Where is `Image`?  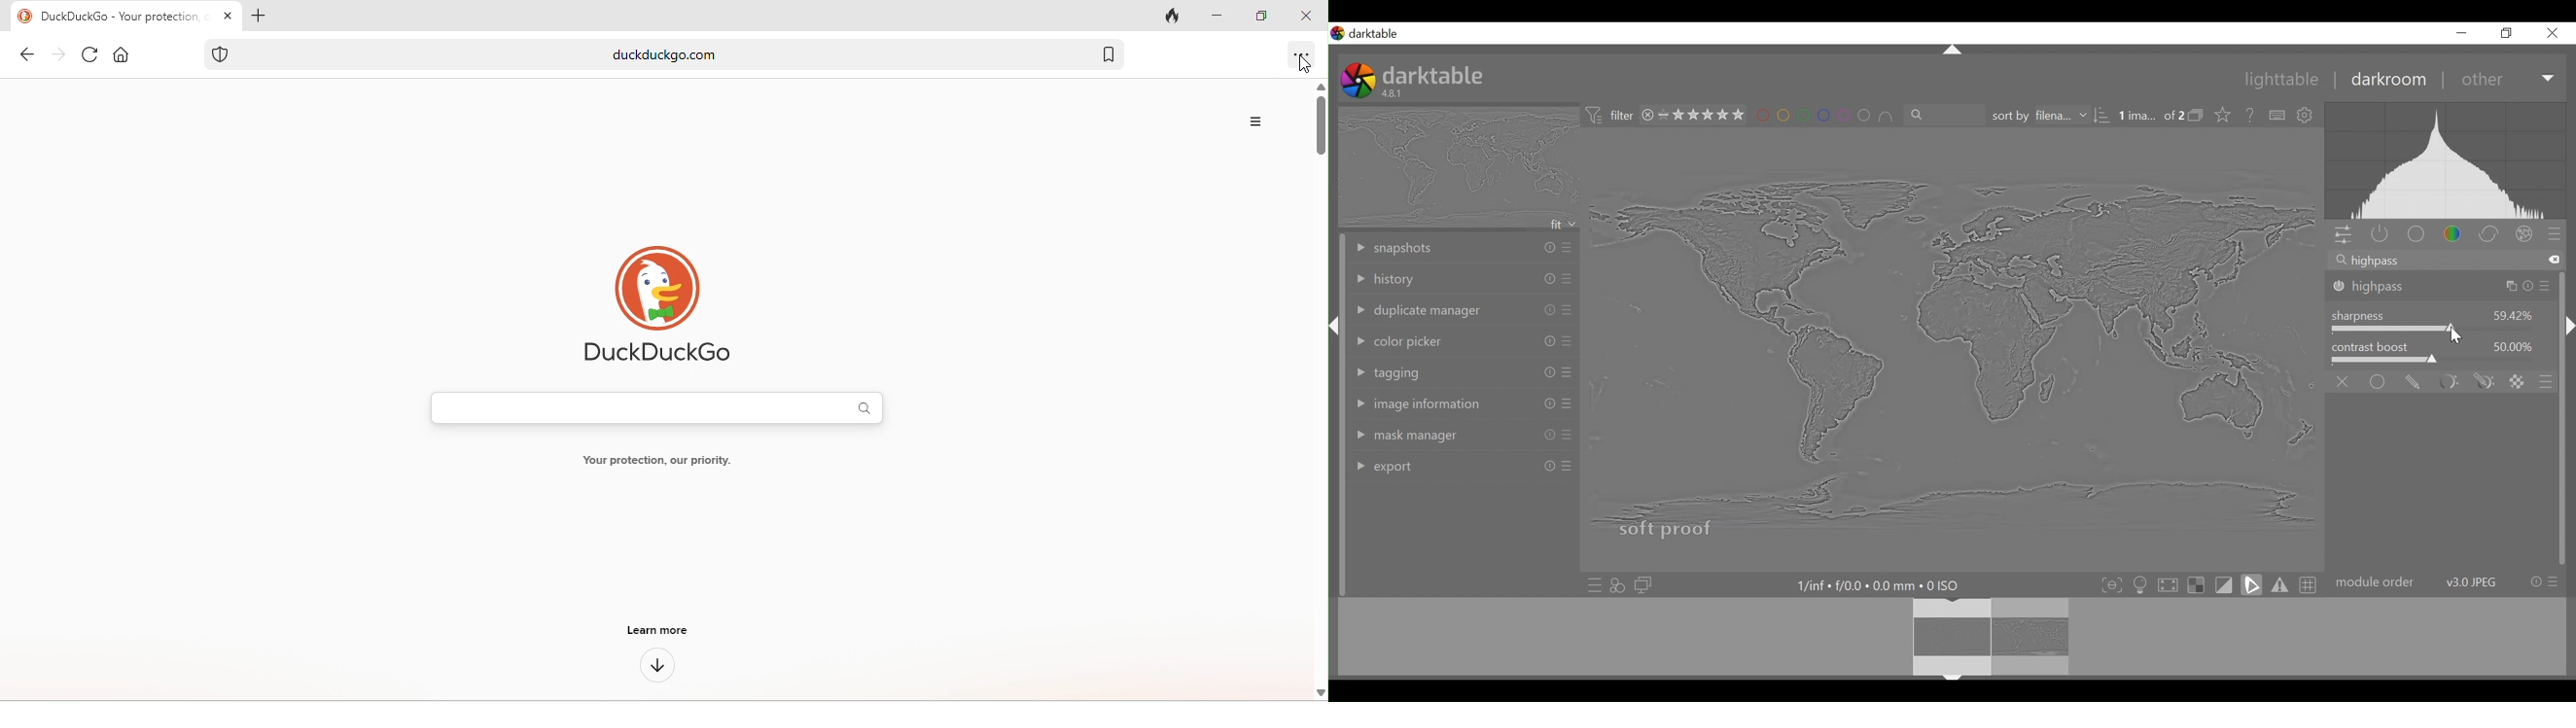 Image is located at coordinates (1943, 341).